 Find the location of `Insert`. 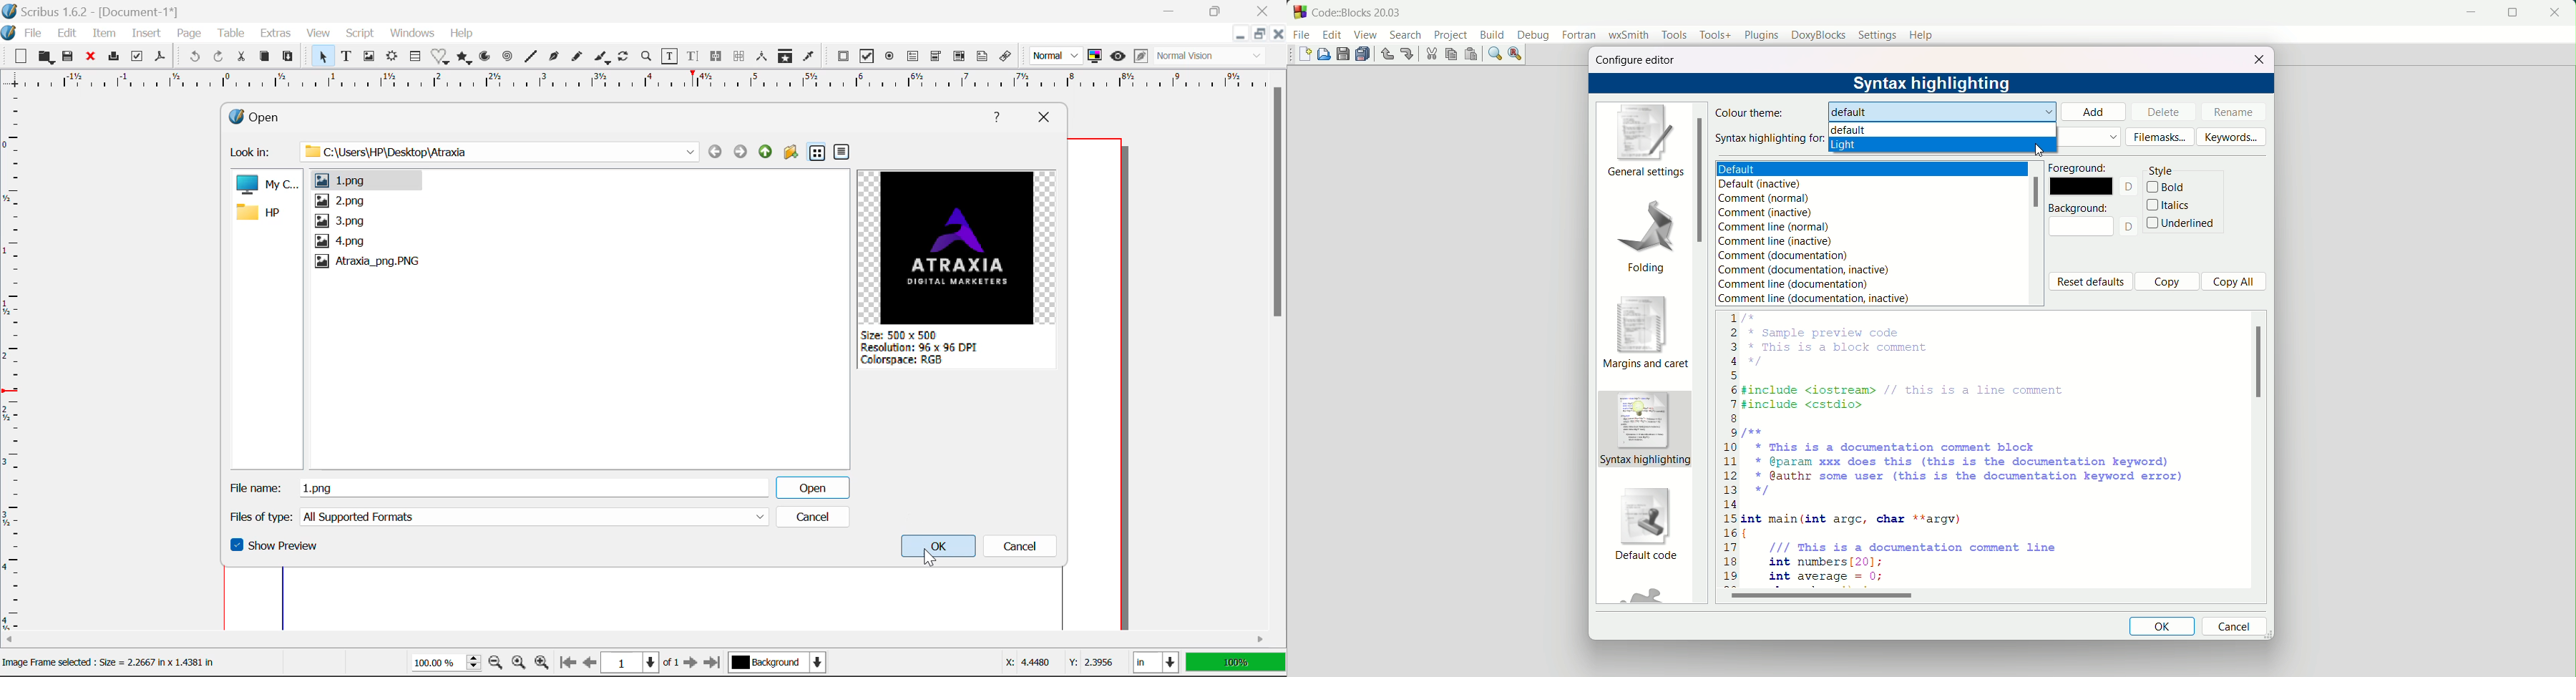

Insert is located at coordinates (145, 34).